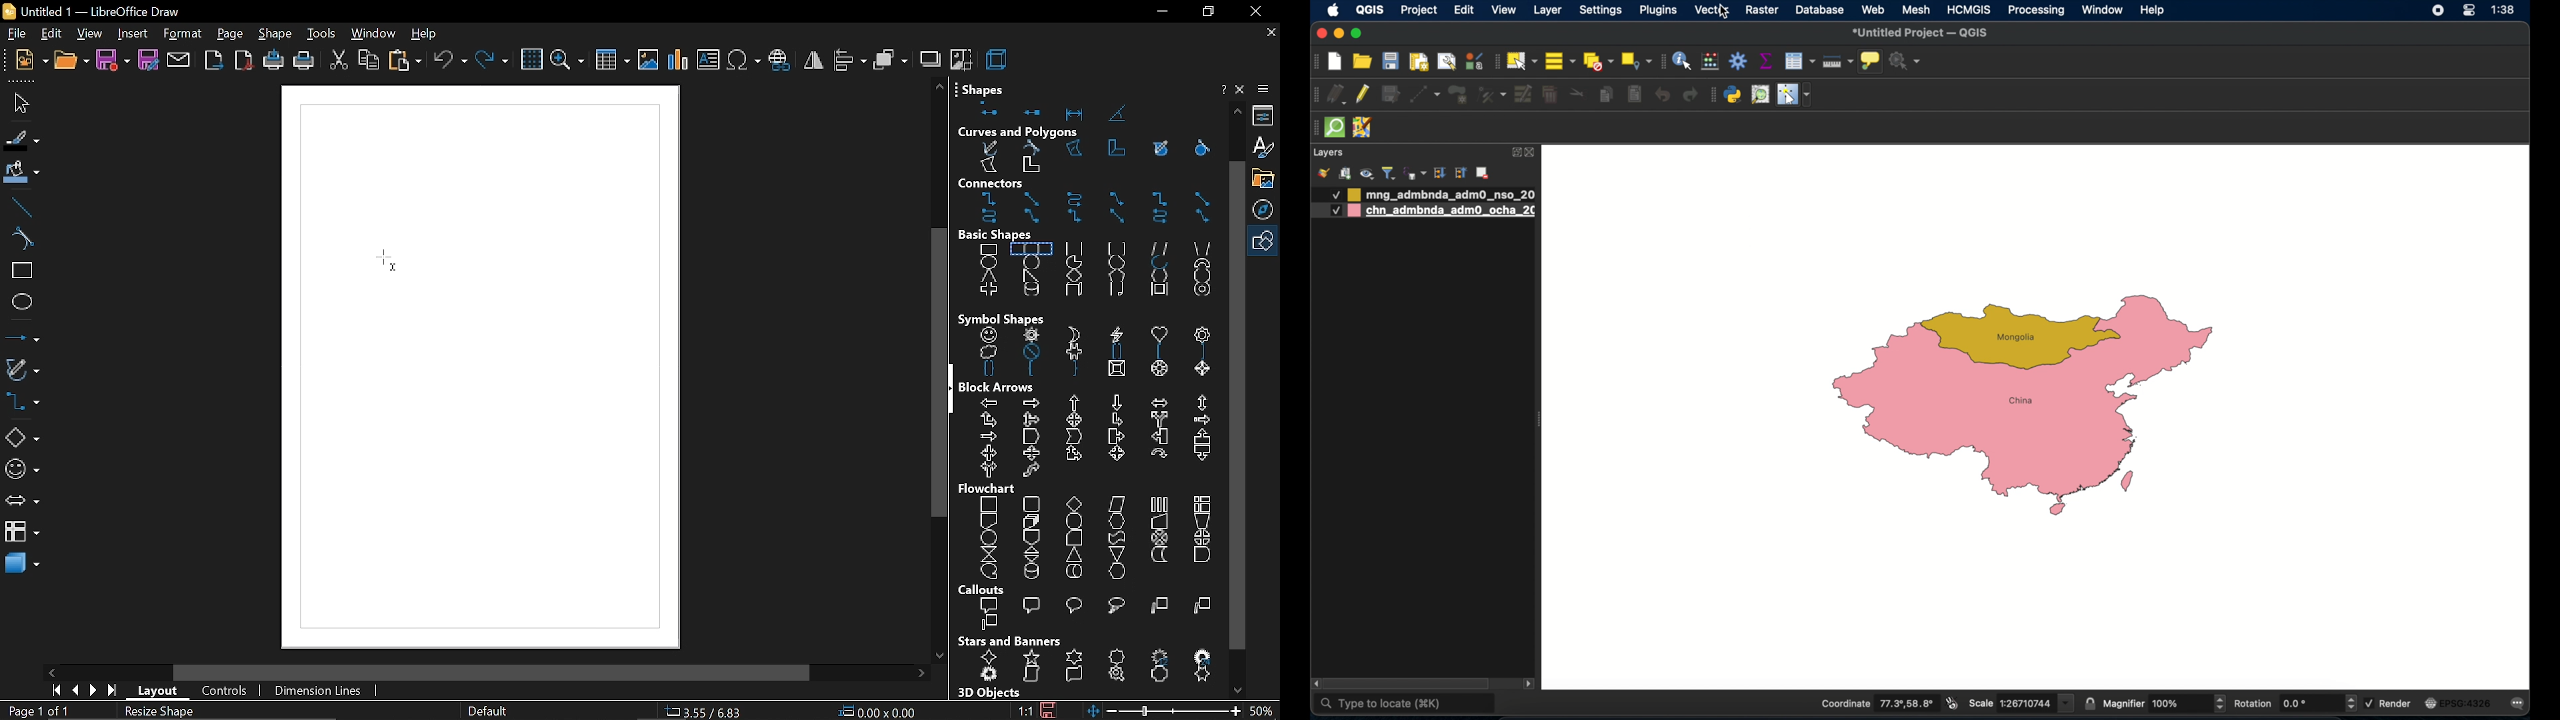  What do you see at coordinates (1090, 438) in the screenshot?
I see `block arrows` at bounding box center [1090, 438].